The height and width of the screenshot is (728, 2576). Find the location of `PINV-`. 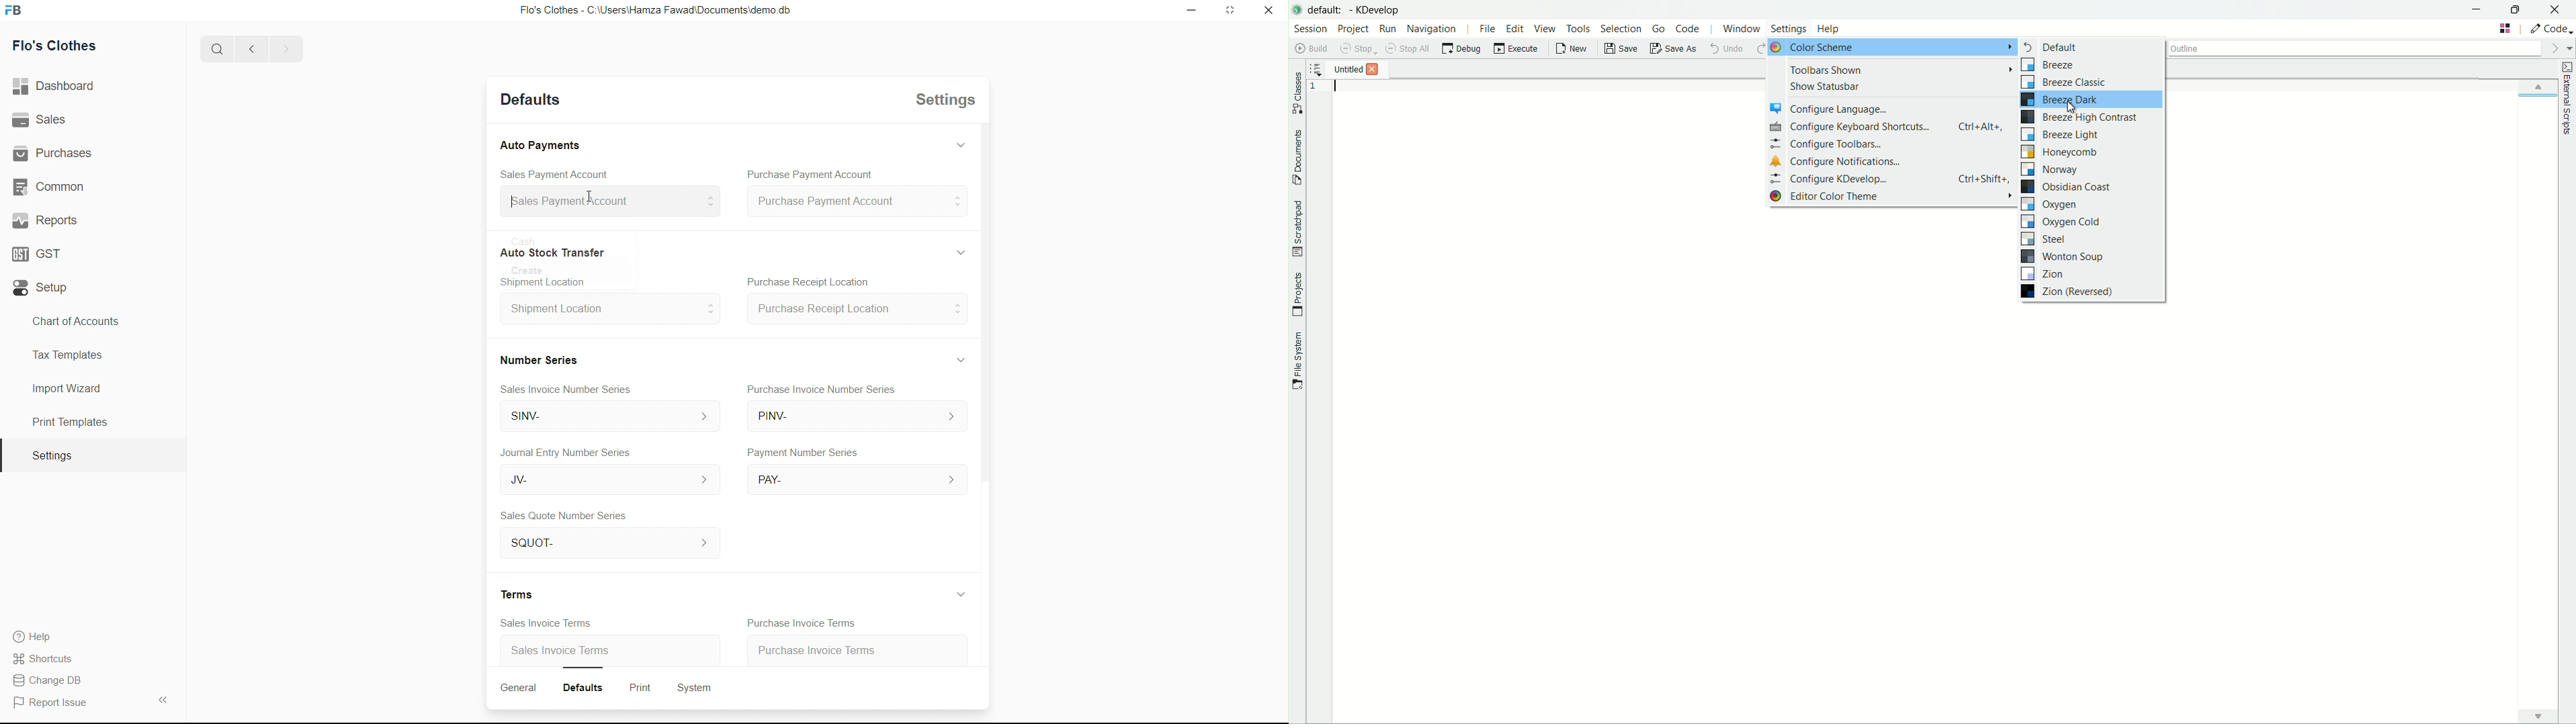

PINV- is located at coordinates (851, 417).